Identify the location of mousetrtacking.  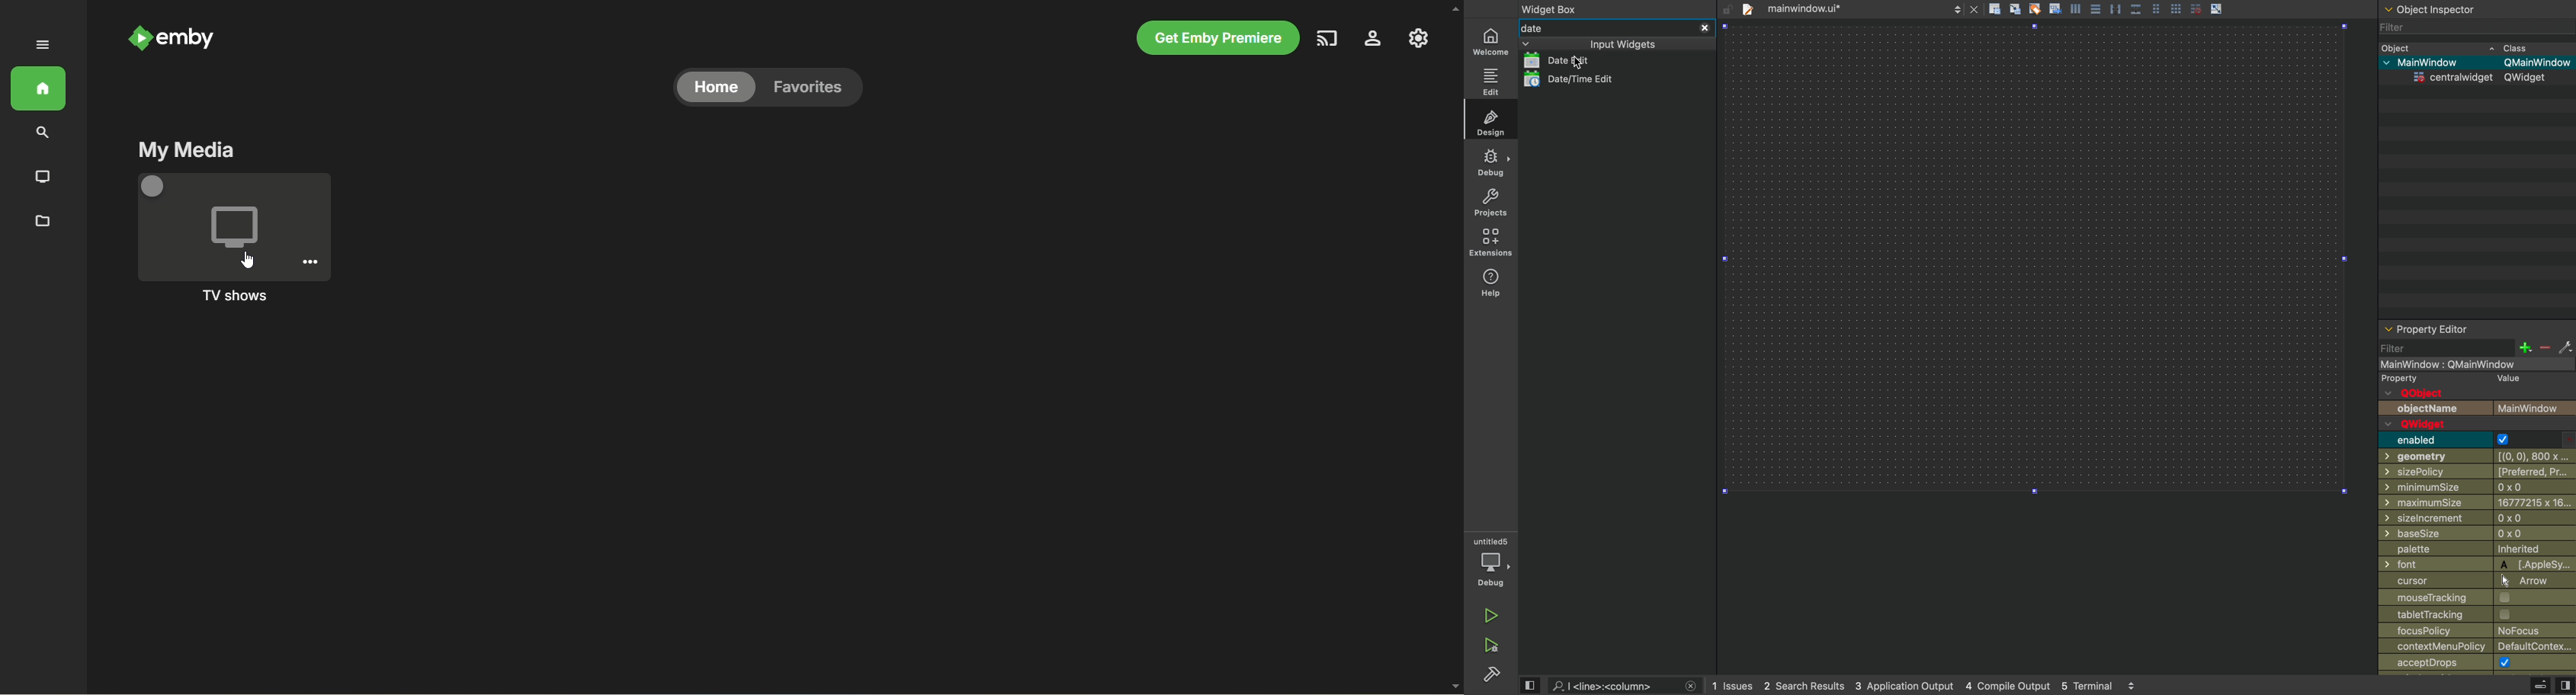
(2471, 598).